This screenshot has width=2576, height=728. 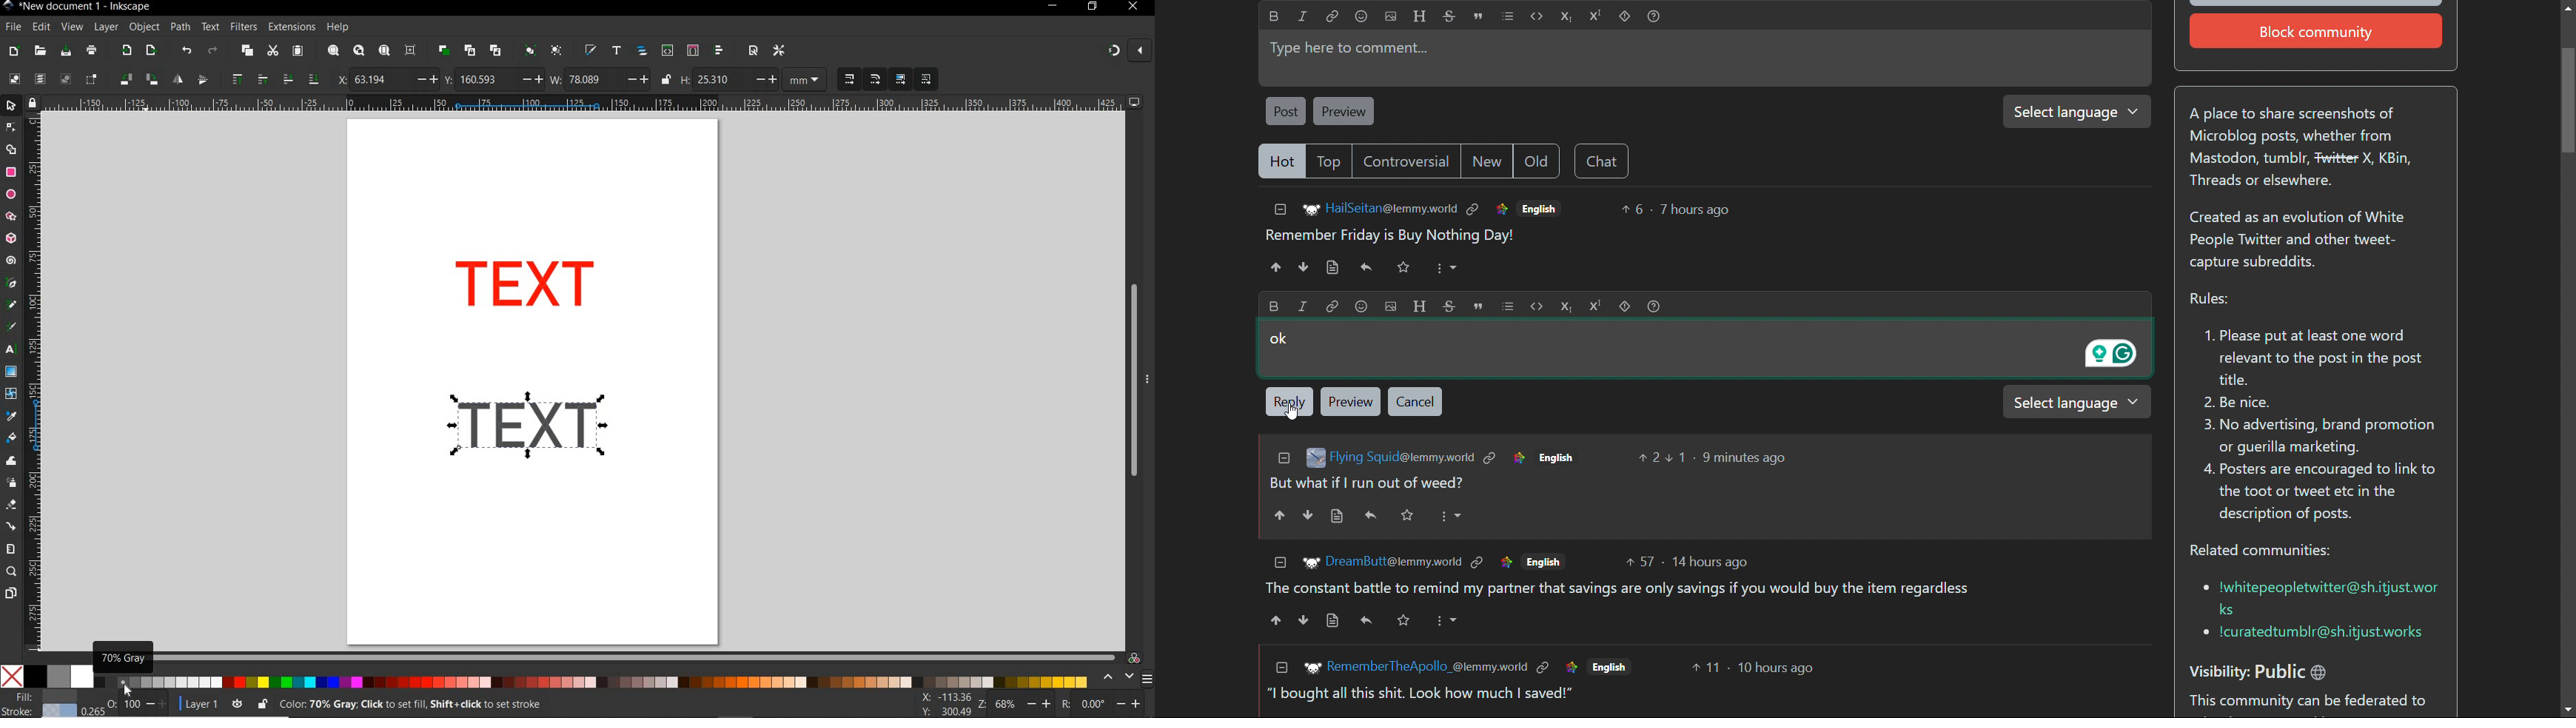 I want to click on spiral tool, so click(x=11, y=262).